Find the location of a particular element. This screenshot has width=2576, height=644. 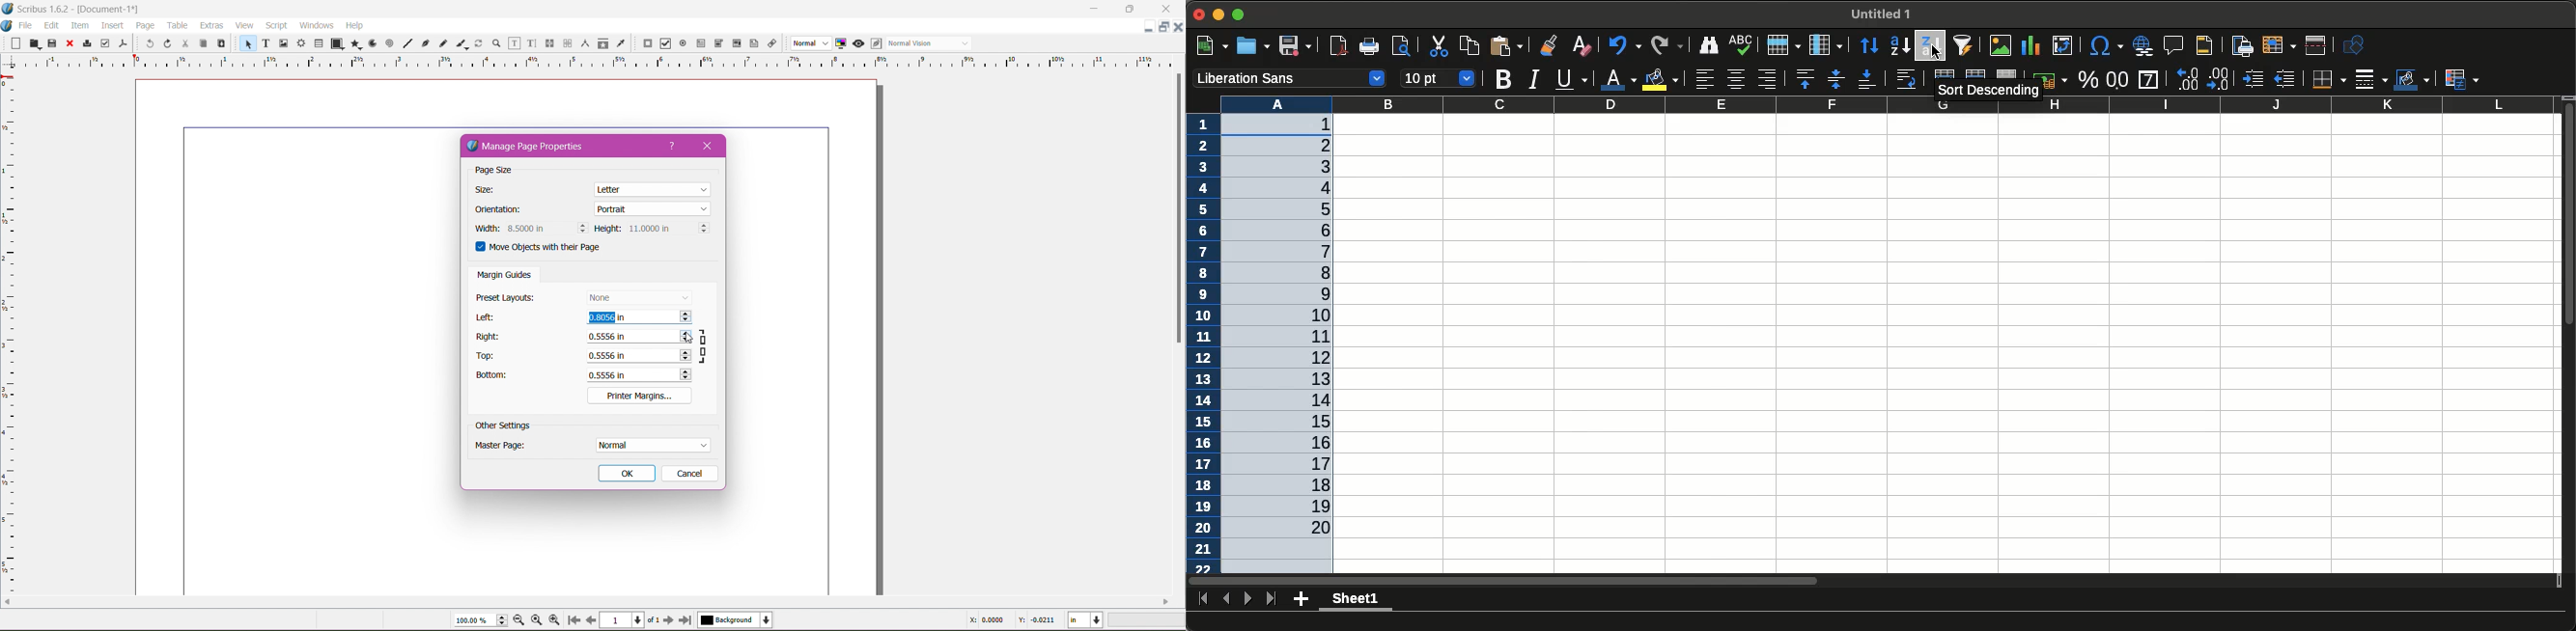

New is located at coordinates (1212, 45).